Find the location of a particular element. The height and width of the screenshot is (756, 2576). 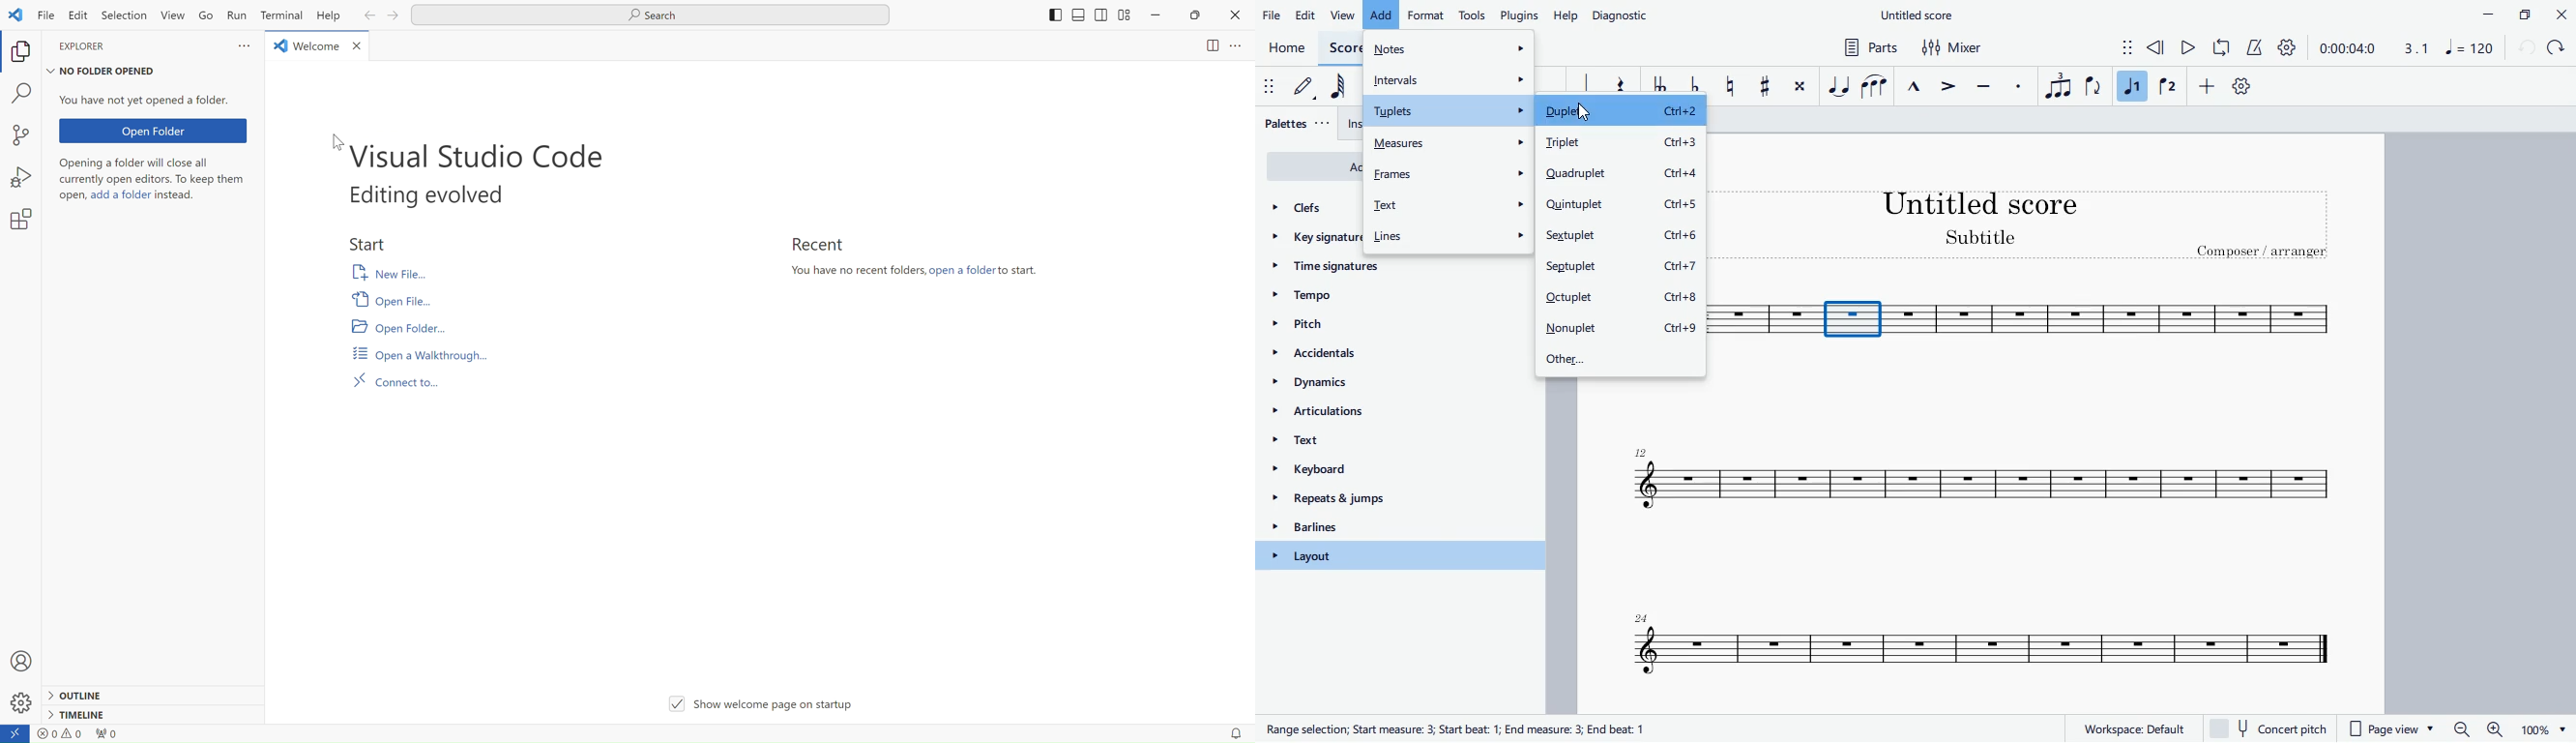

bug is located at coordinates (21, 173).